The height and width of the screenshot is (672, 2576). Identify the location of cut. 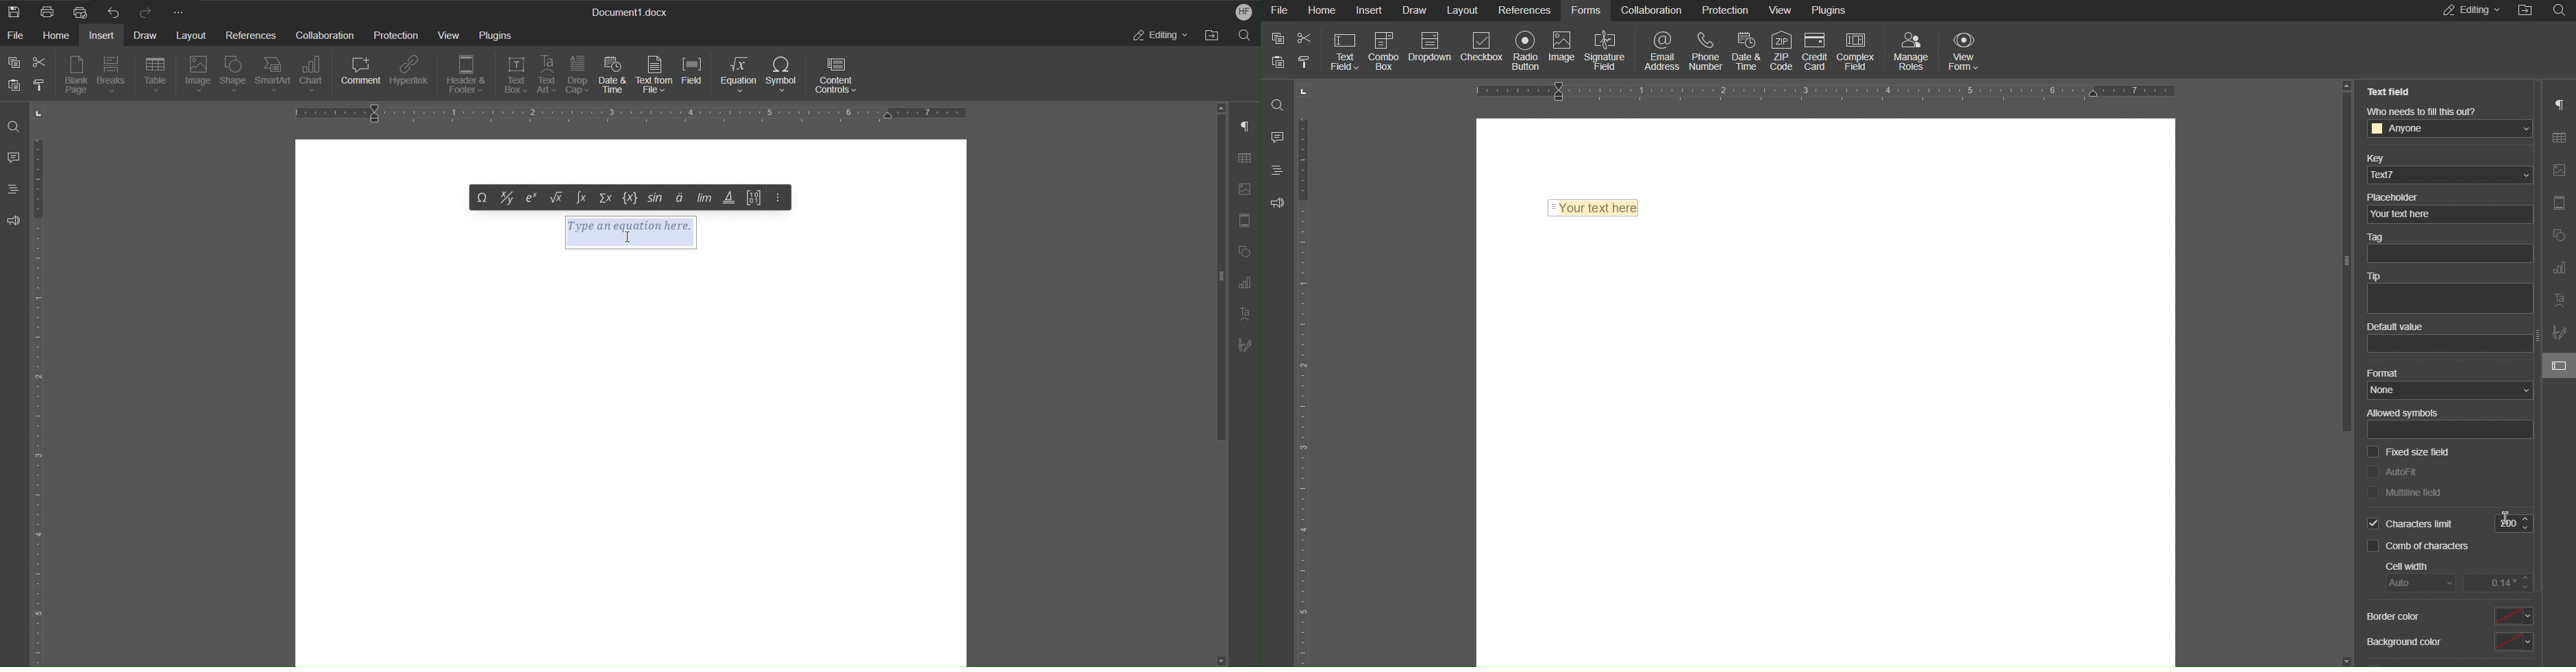
(1305, 38).